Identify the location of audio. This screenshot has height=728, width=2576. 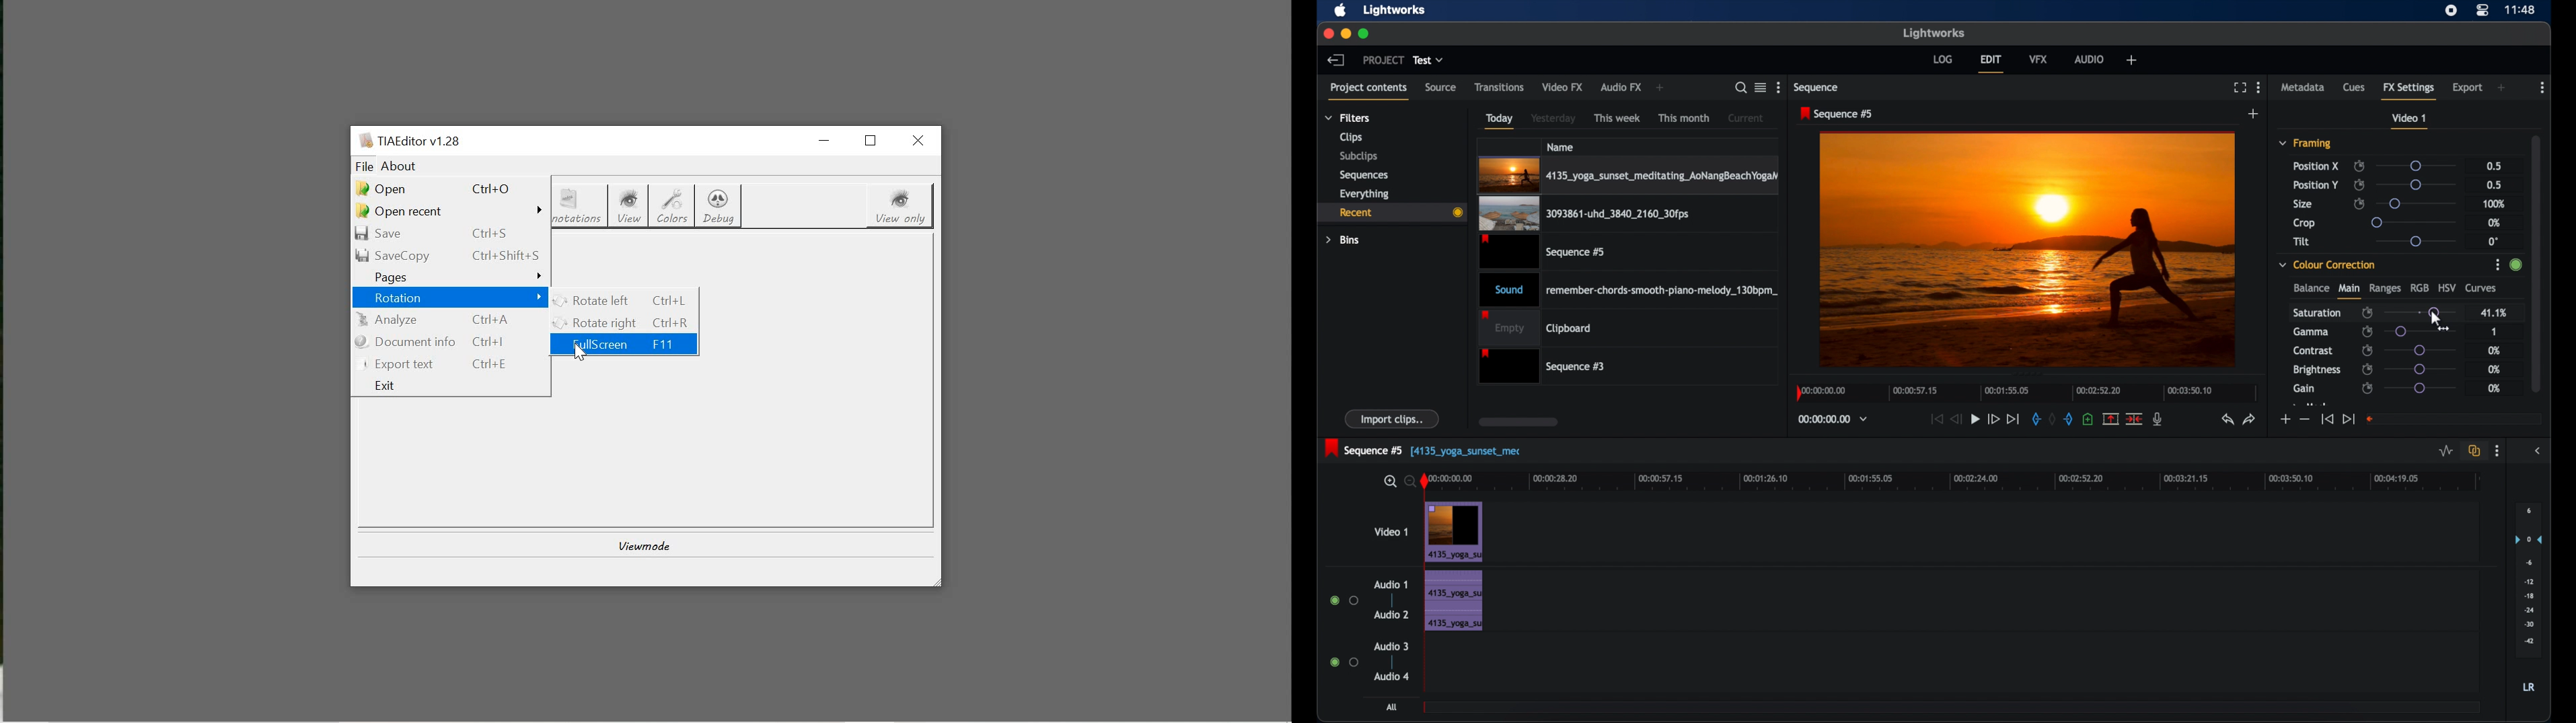
(2091, 59).